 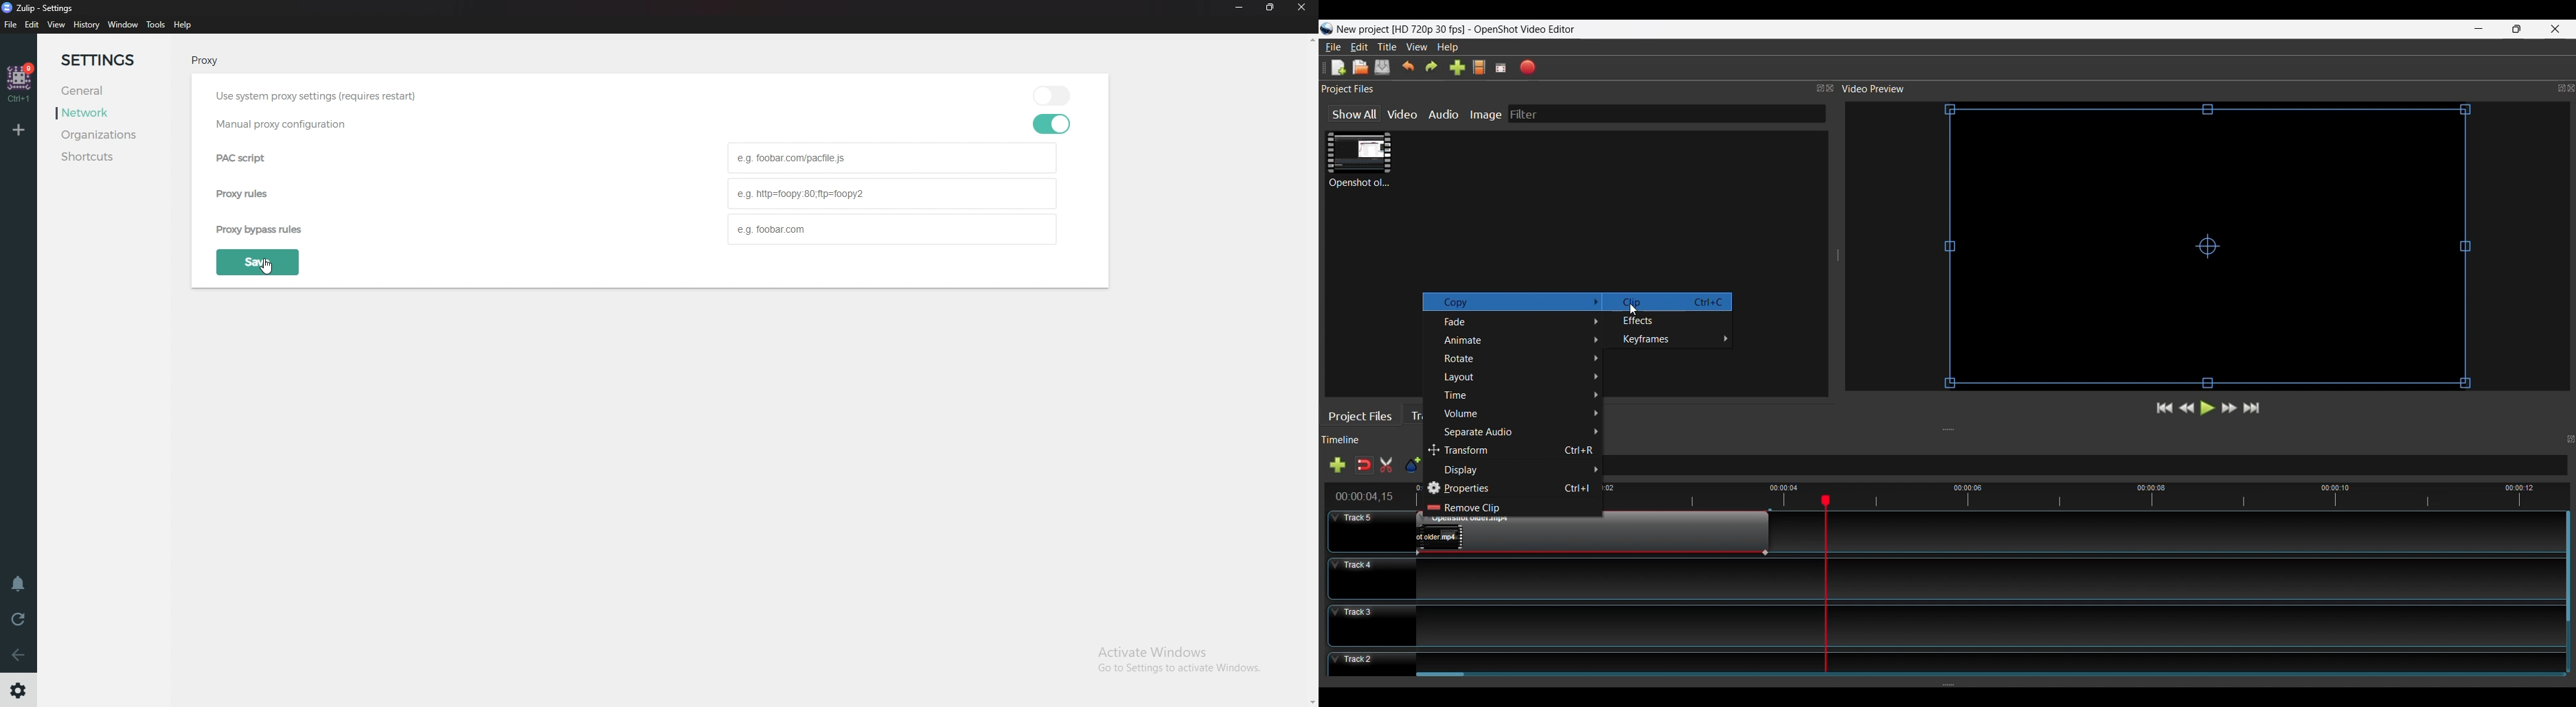 What do you see at coordinates (1488, 114) in the screenshot?
I see `Image` at bounding box center [1488, 114].